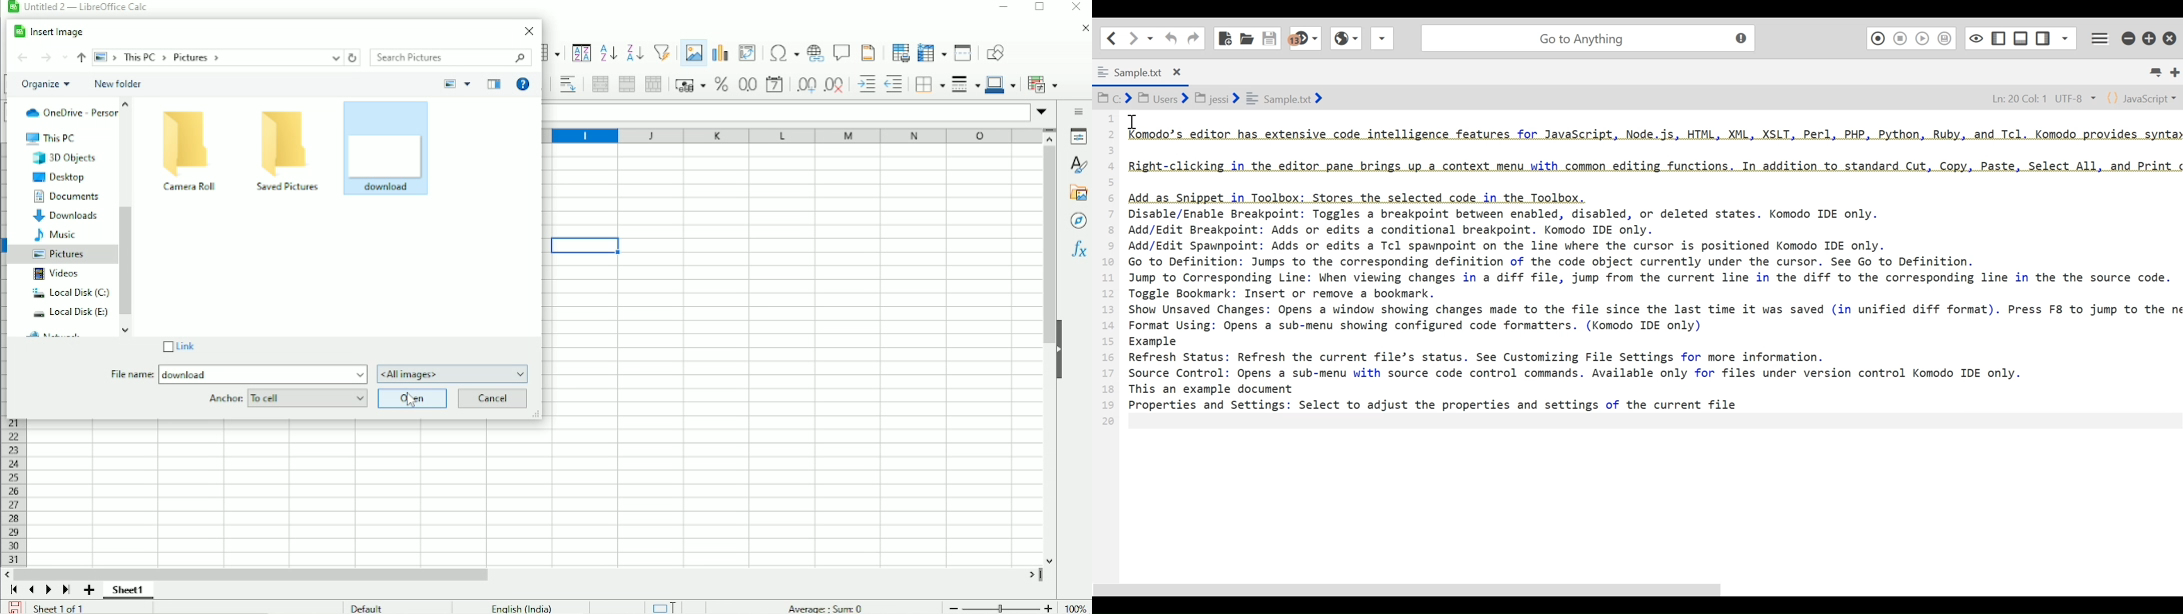 The image size is (2184, 616). What do you see at coordinates (23, 58) in the screenshot?
I see `Back` at bounding box center [23, 58].